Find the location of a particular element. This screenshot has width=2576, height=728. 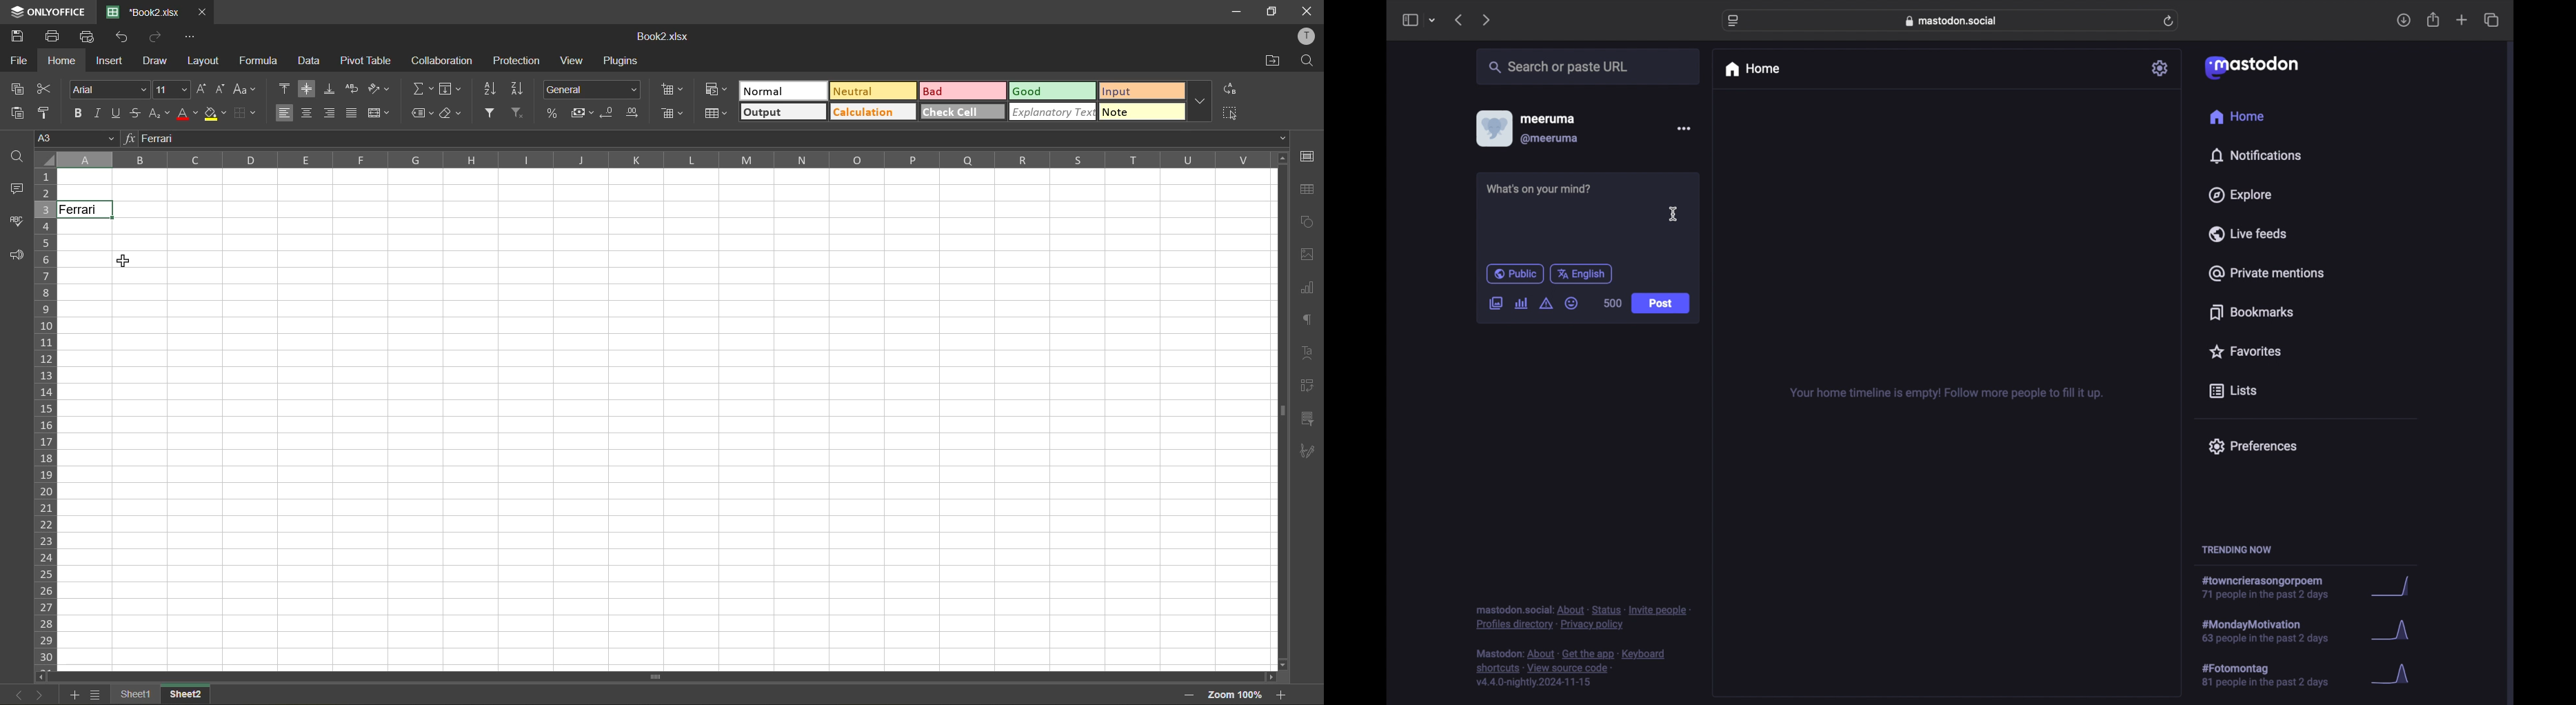

change case is located at coordinates (245, 90).